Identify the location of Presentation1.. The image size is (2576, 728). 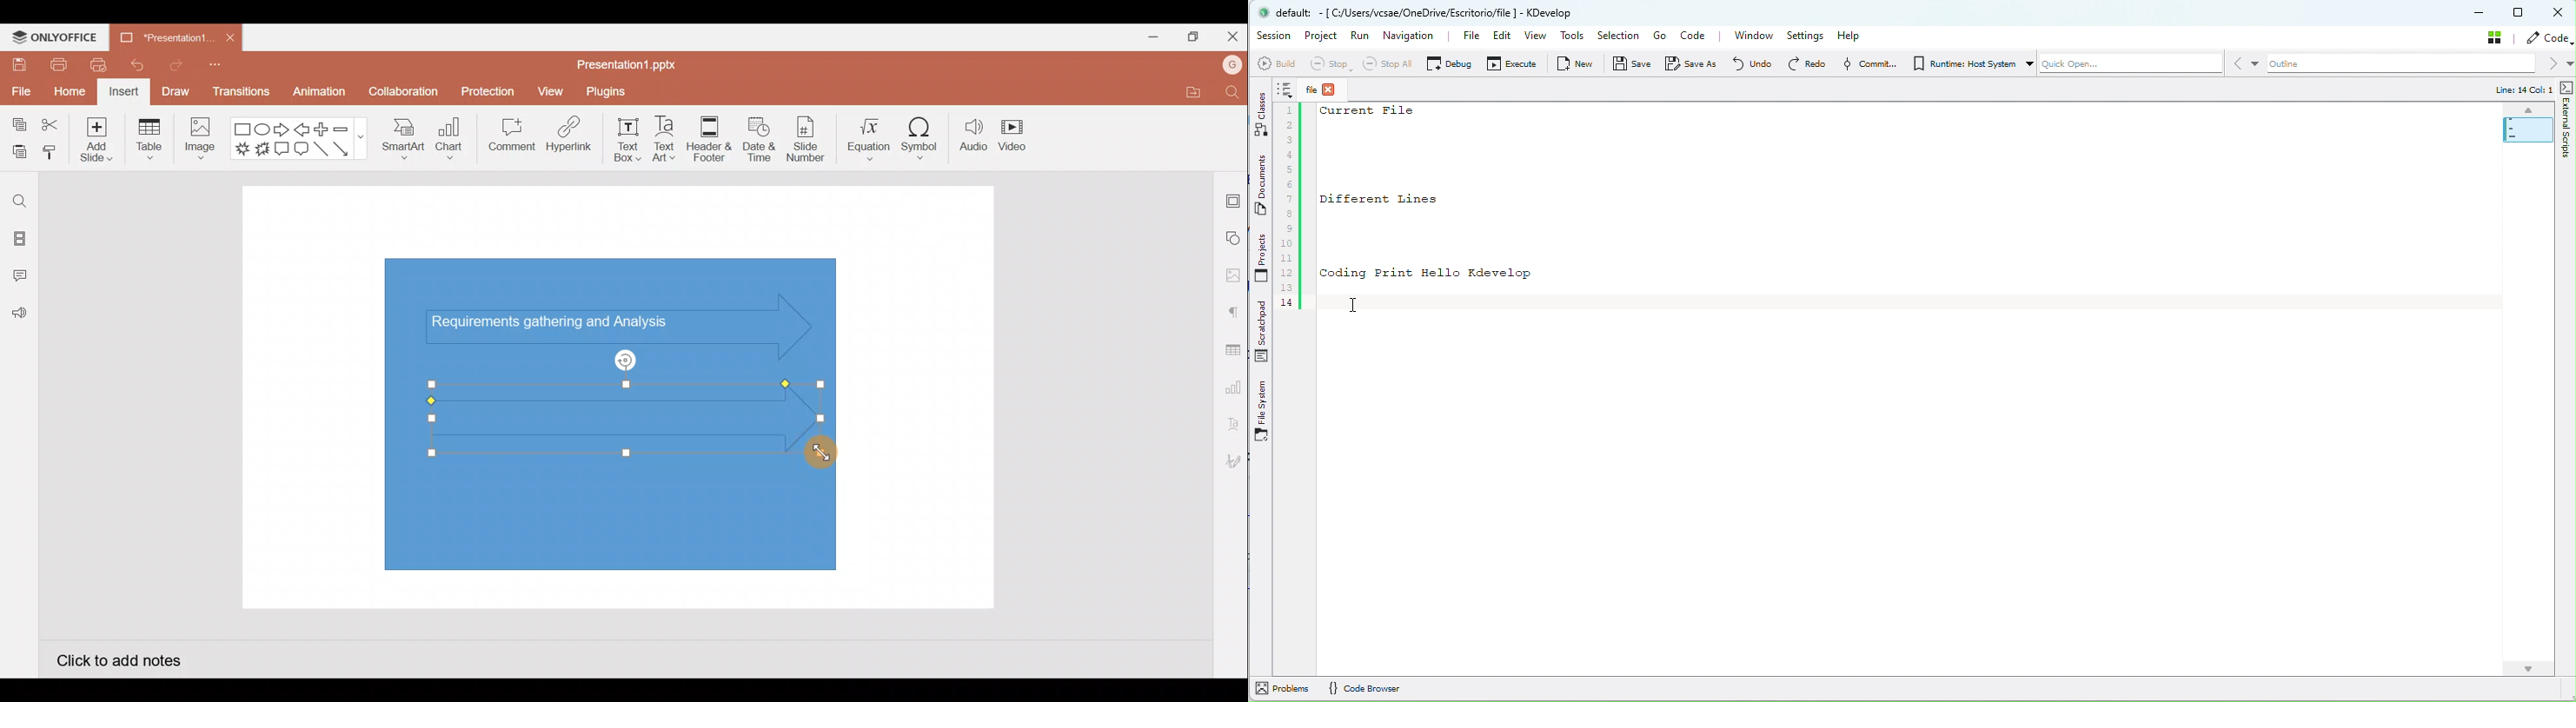
(163, 36).